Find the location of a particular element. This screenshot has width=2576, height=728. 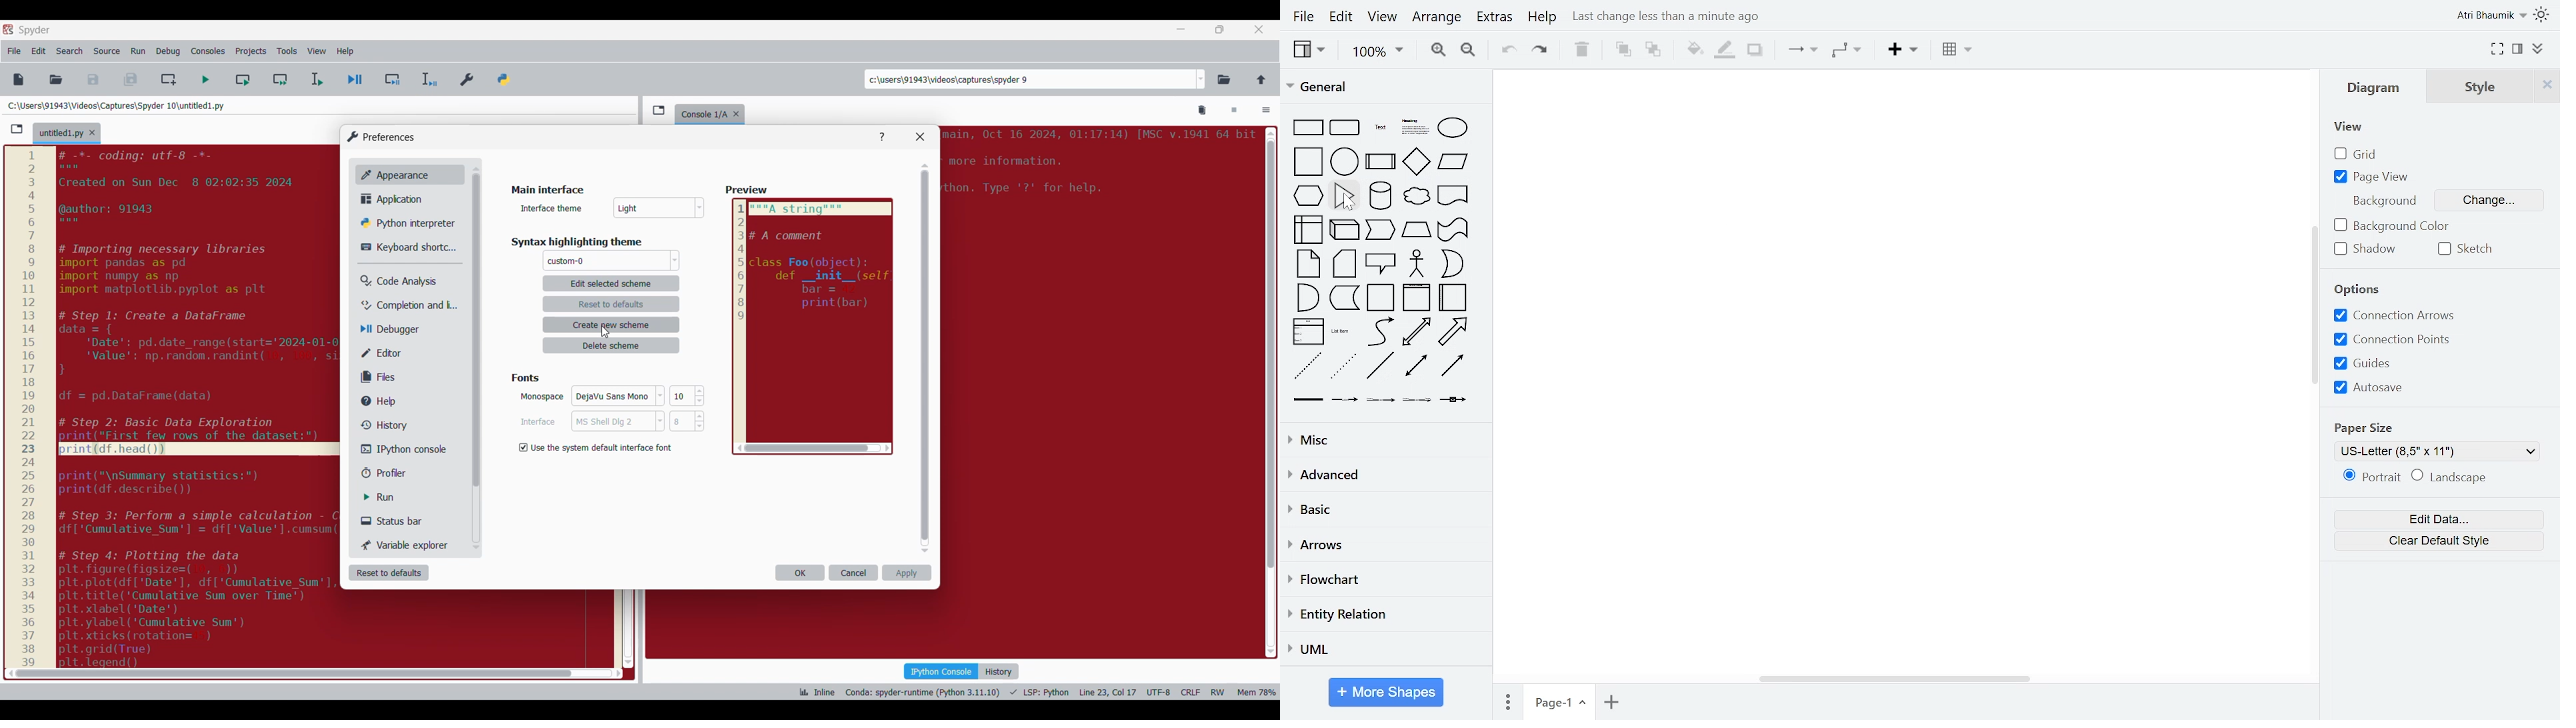

Application is located at coordinates (411, 199).